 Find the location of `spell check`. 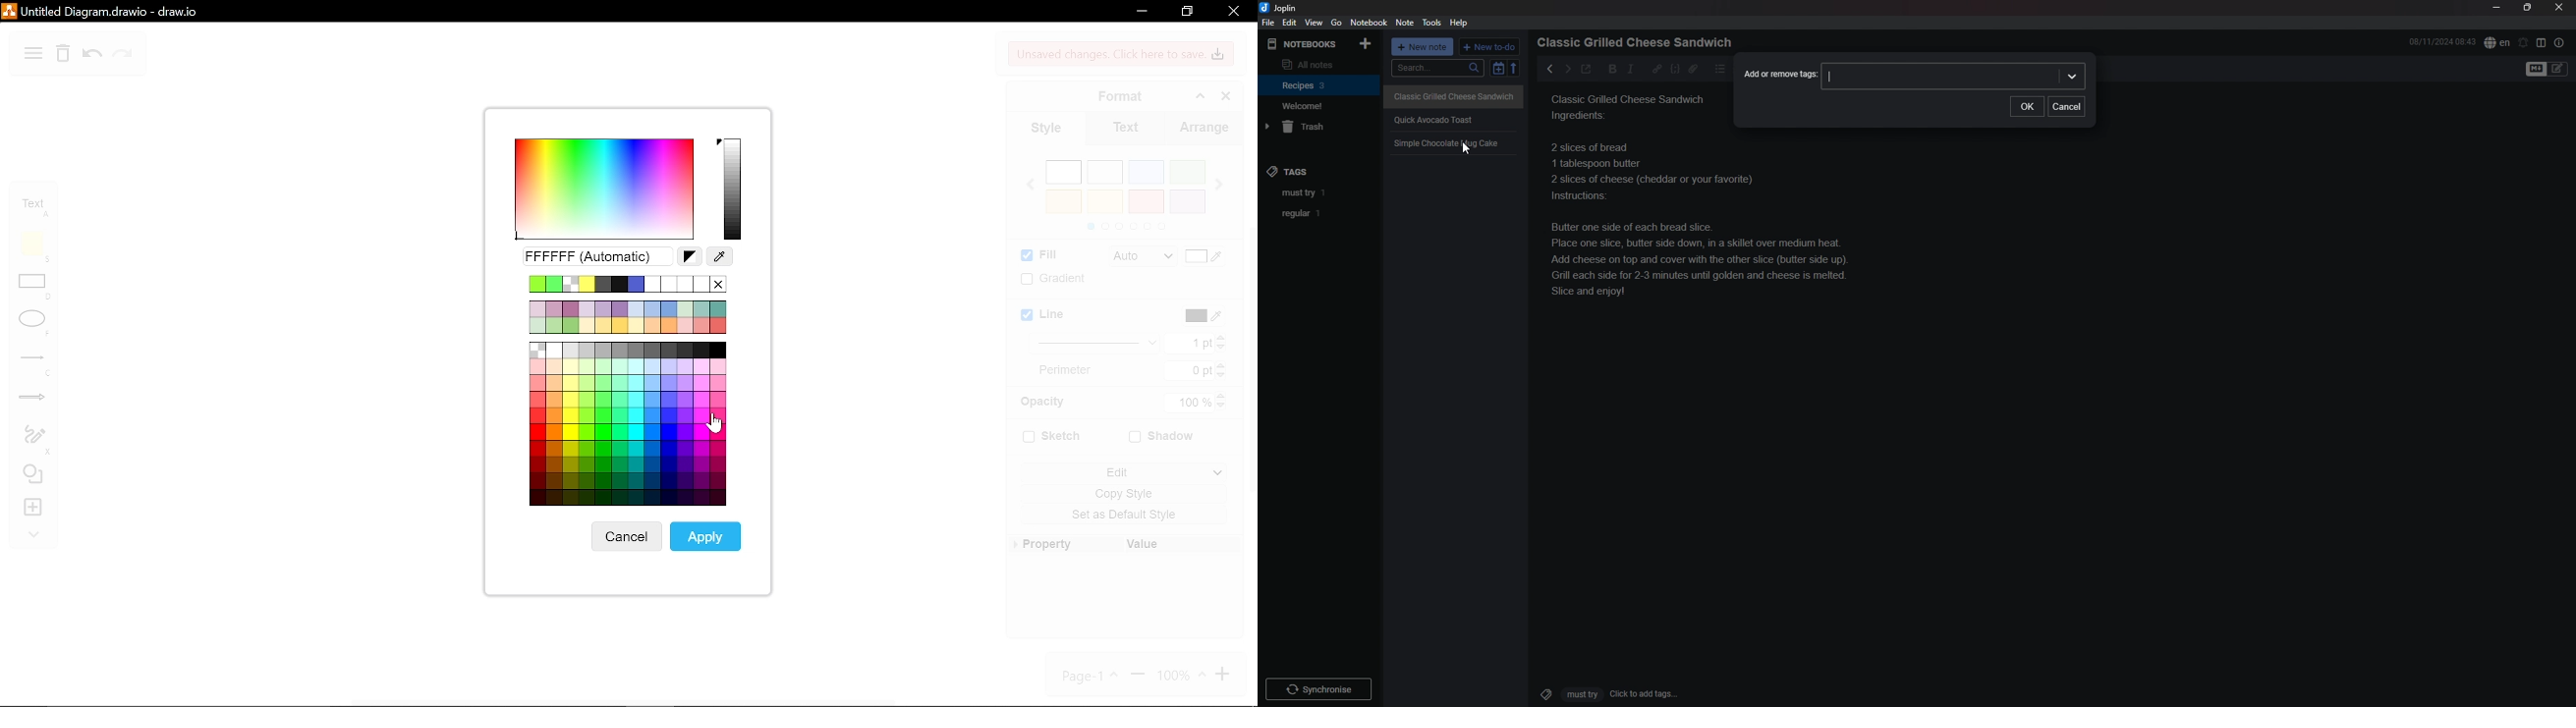

spell check is located at coordinates (2497, 42).